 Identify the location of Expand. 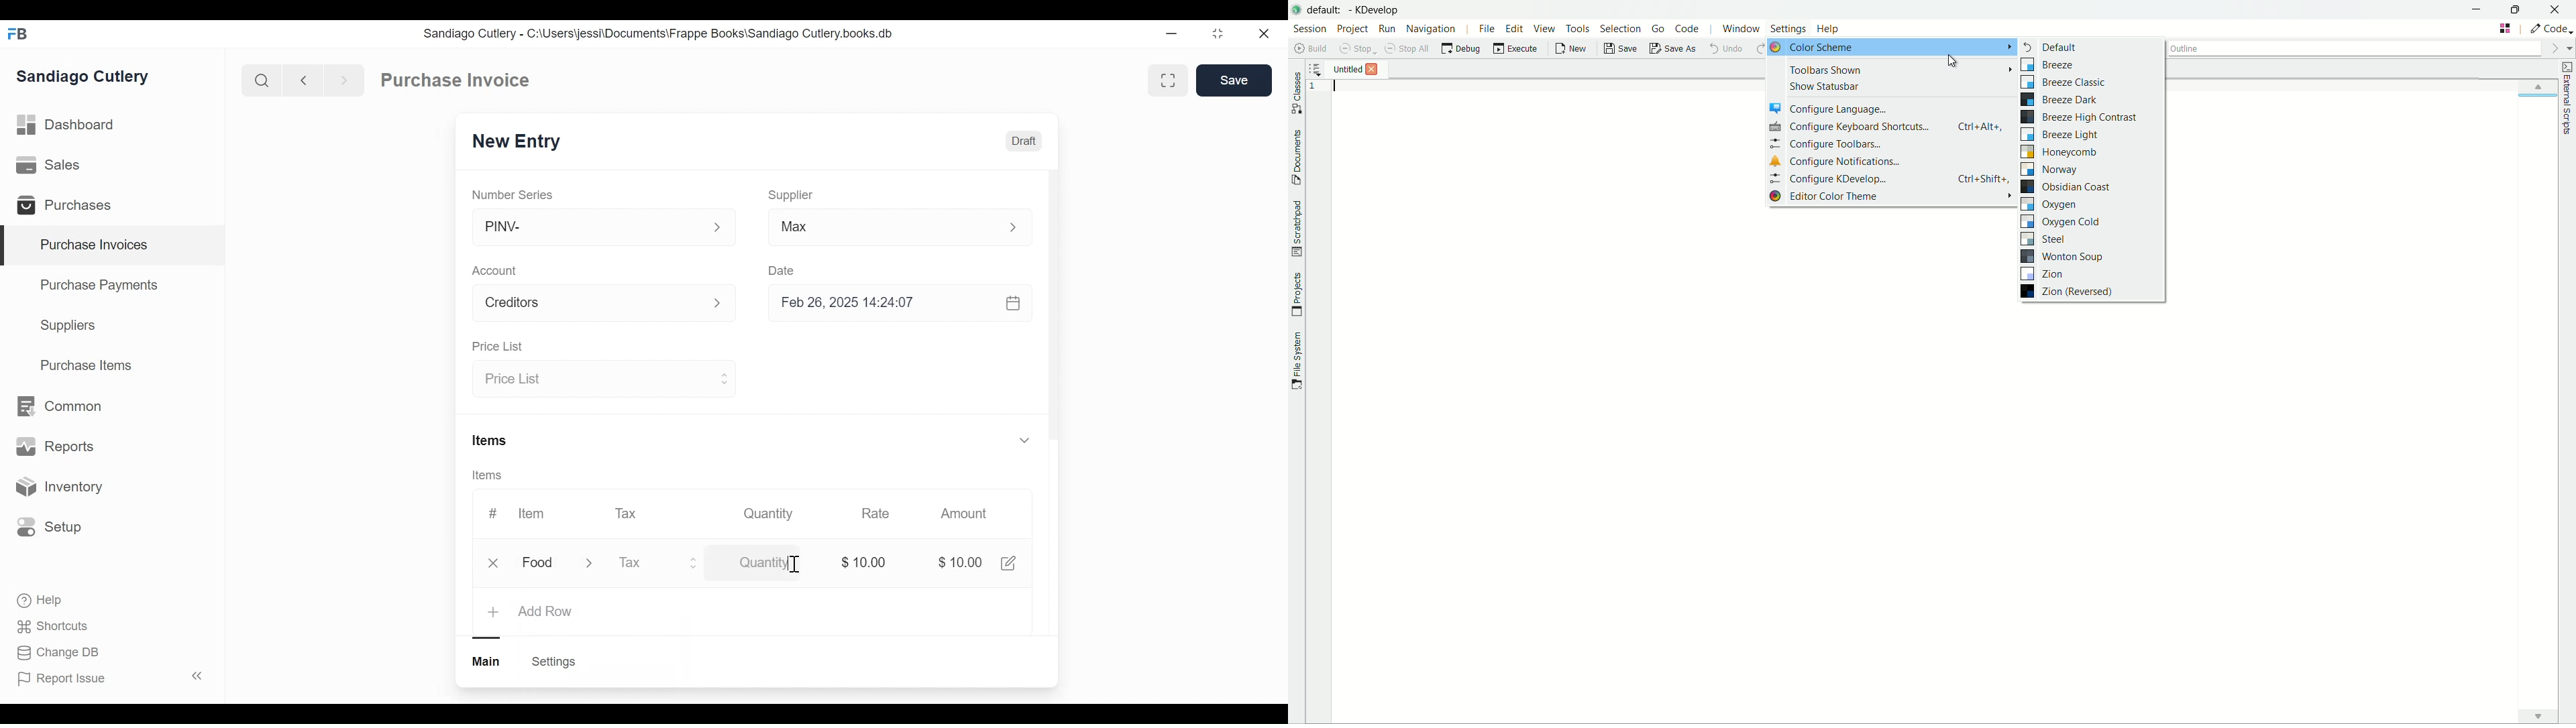
(725, 304).